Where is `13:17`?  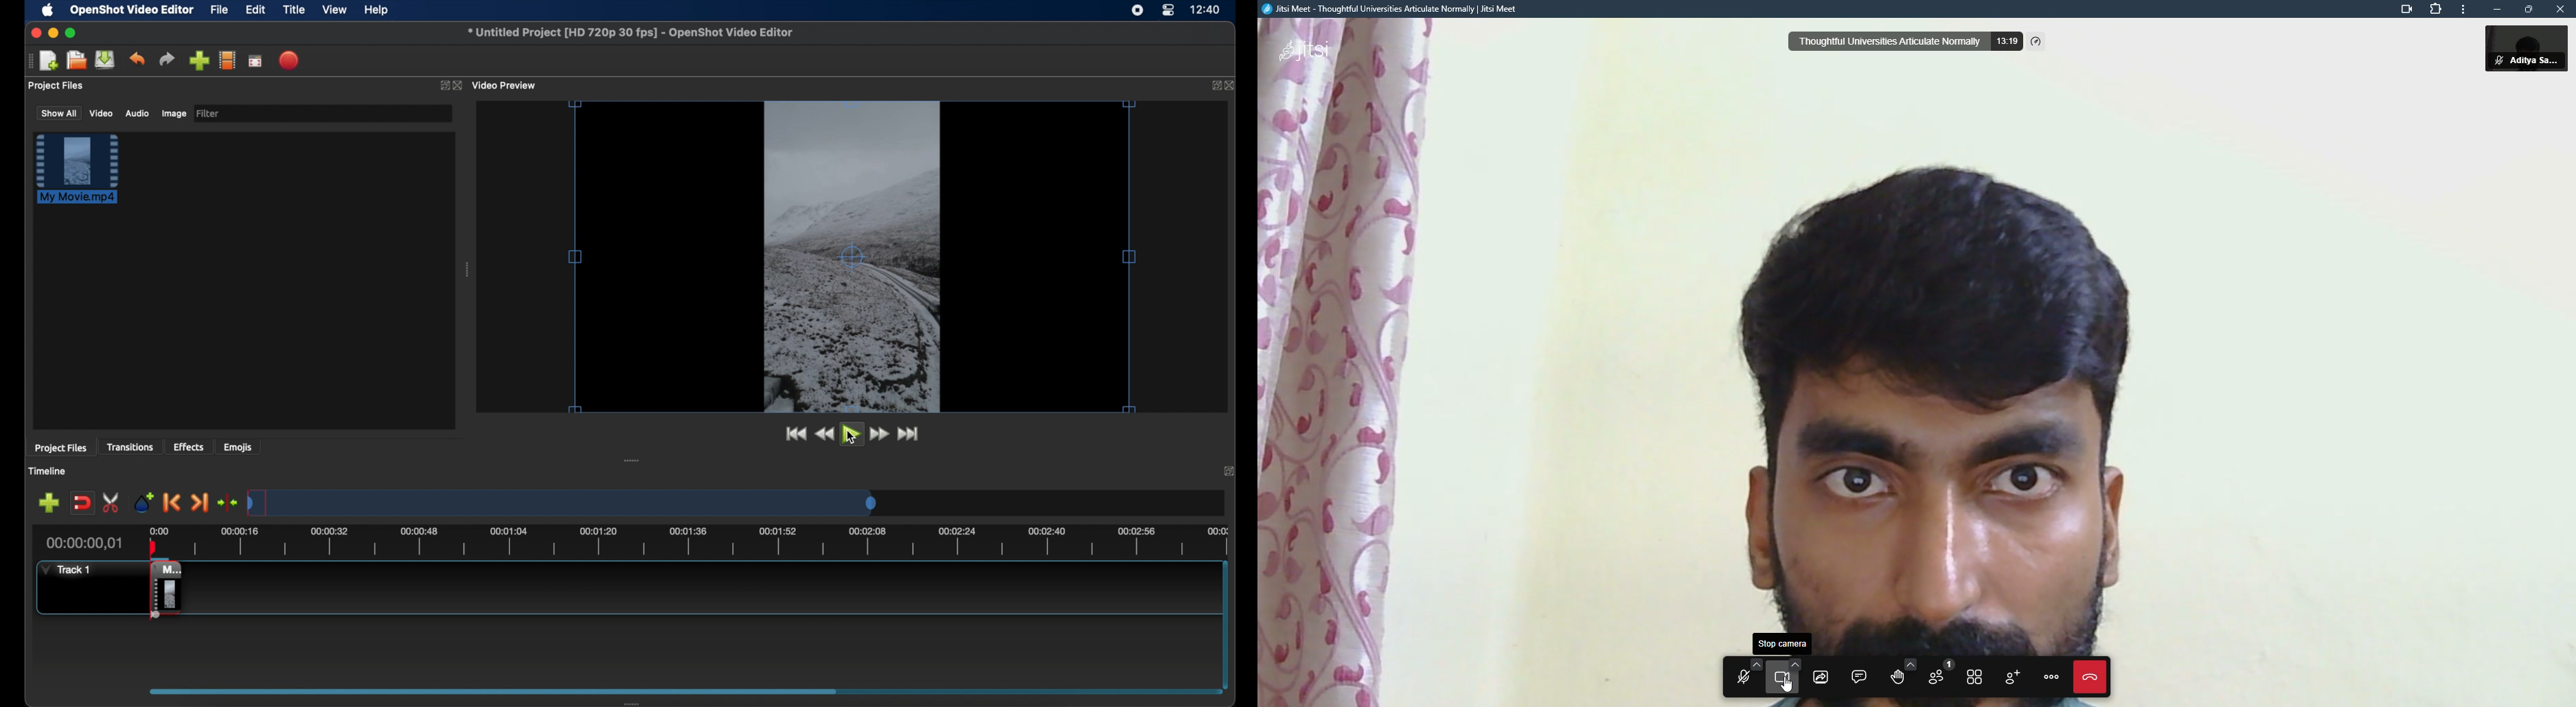
13:17 is located at coordinates (2005, 43).